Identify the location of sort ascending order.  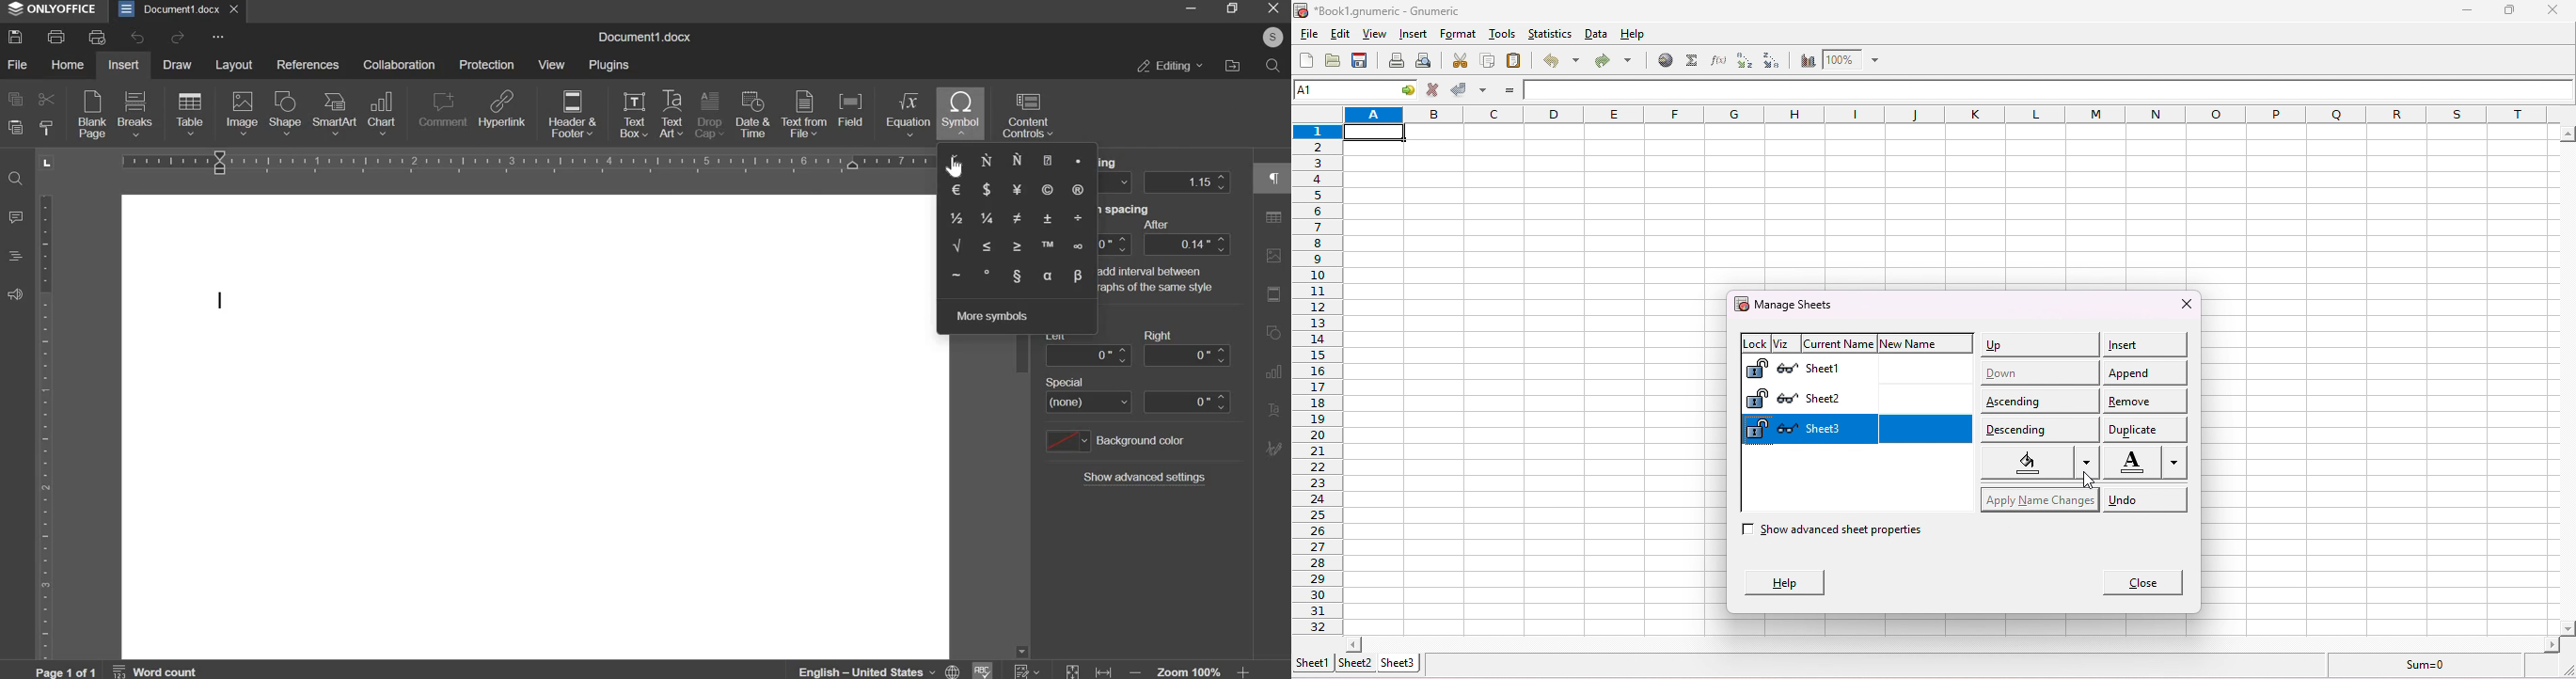
(1742, 59).